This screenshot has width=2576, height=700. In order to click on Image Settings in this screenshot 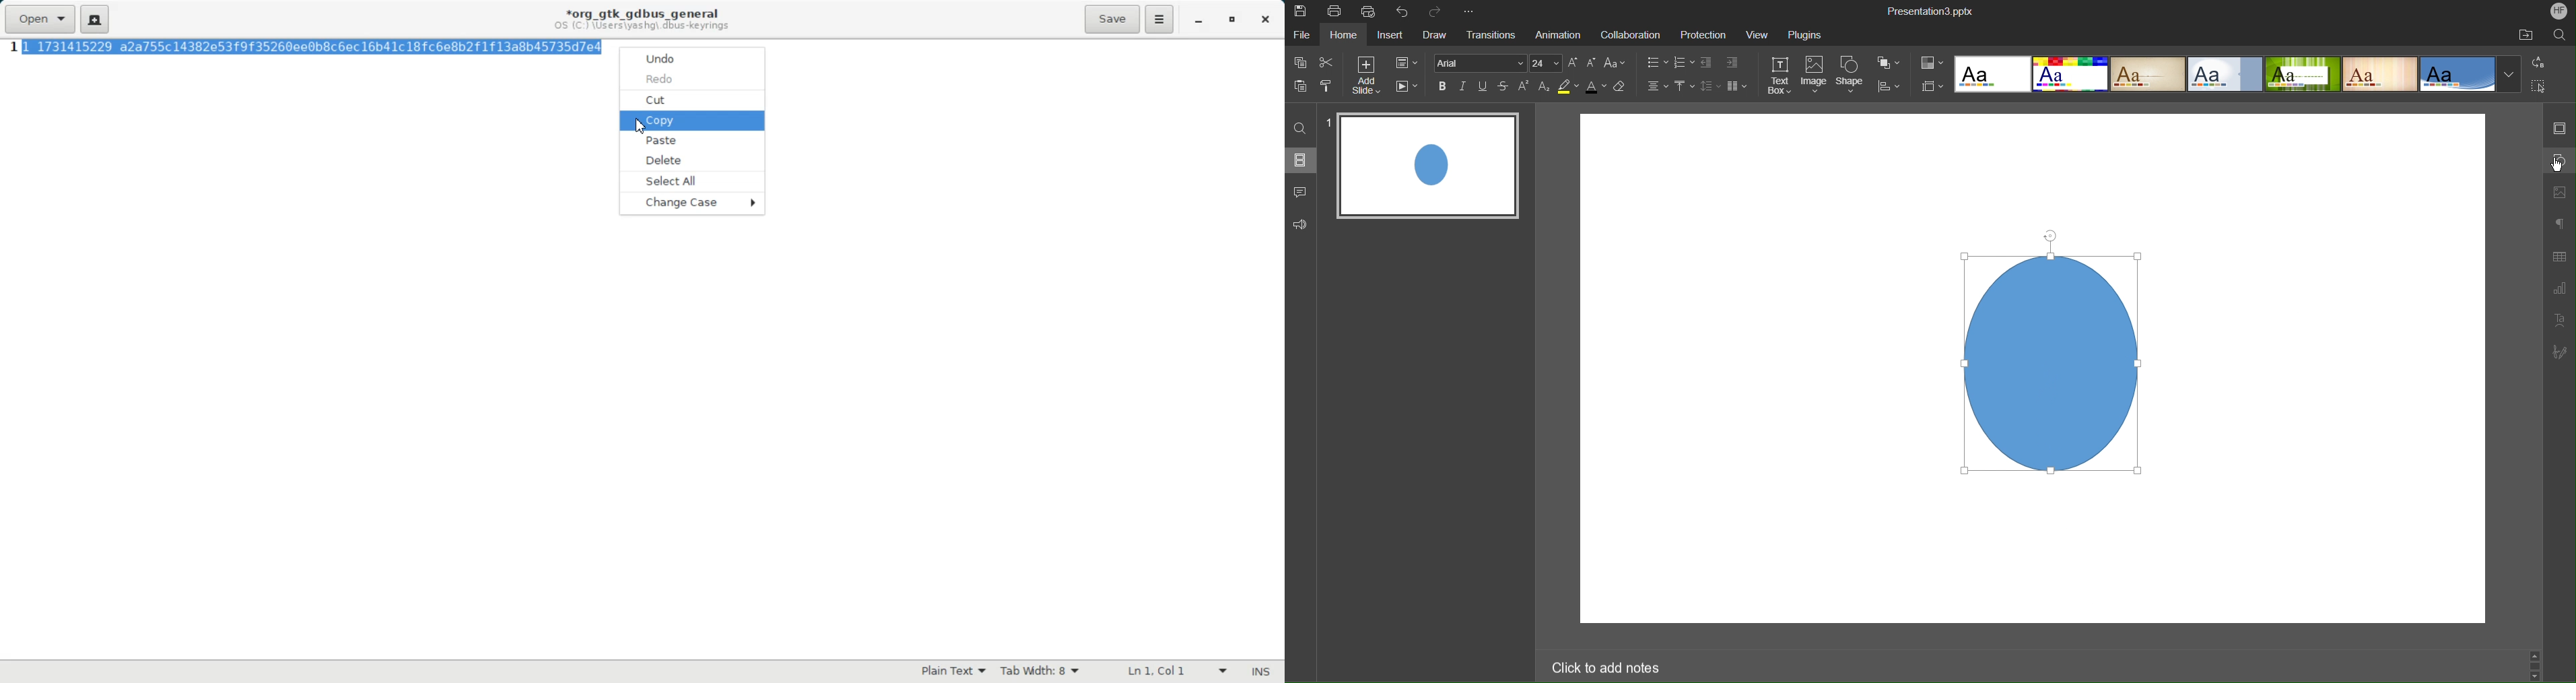, I will do `click(2561, 193)`.